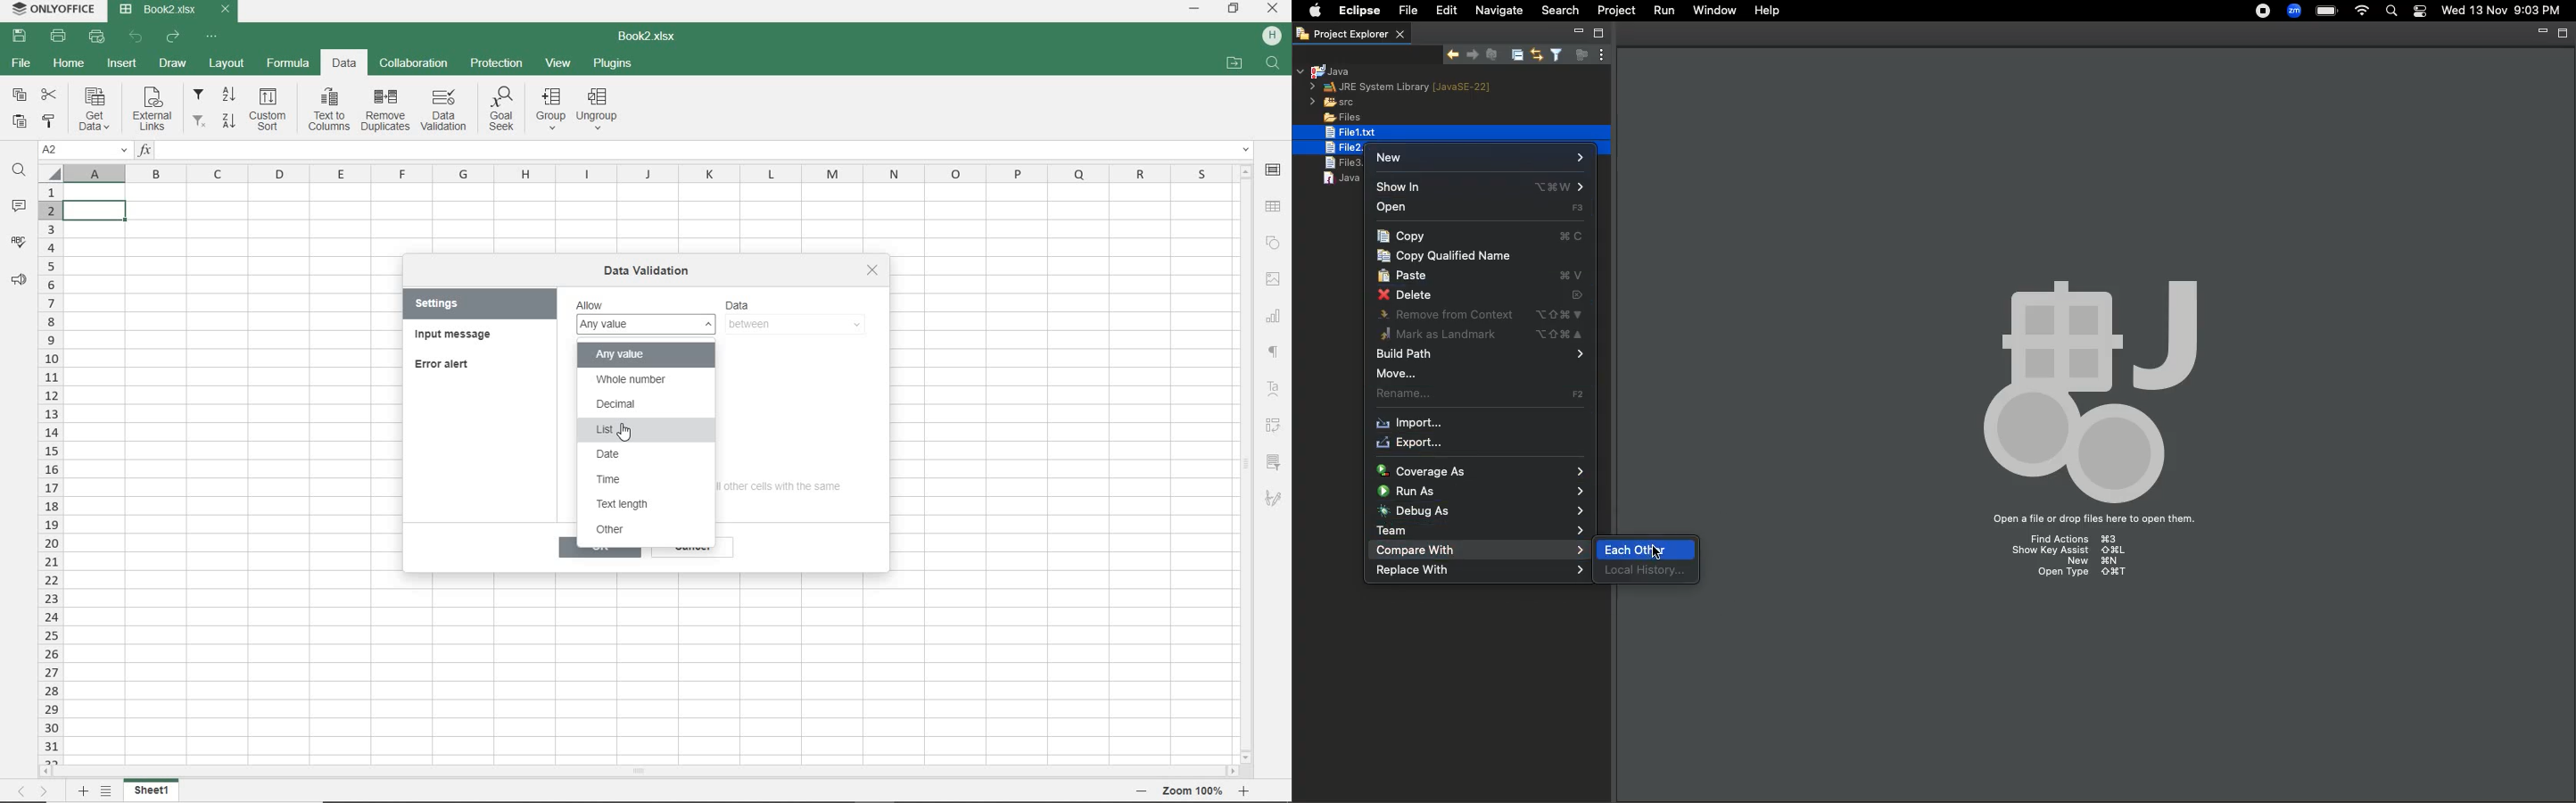 The width and height of the screenshot is (2576, 812). Describe the element at coordinates (1273, 425) in the screenshot. I see `PIVOT table` at that location.